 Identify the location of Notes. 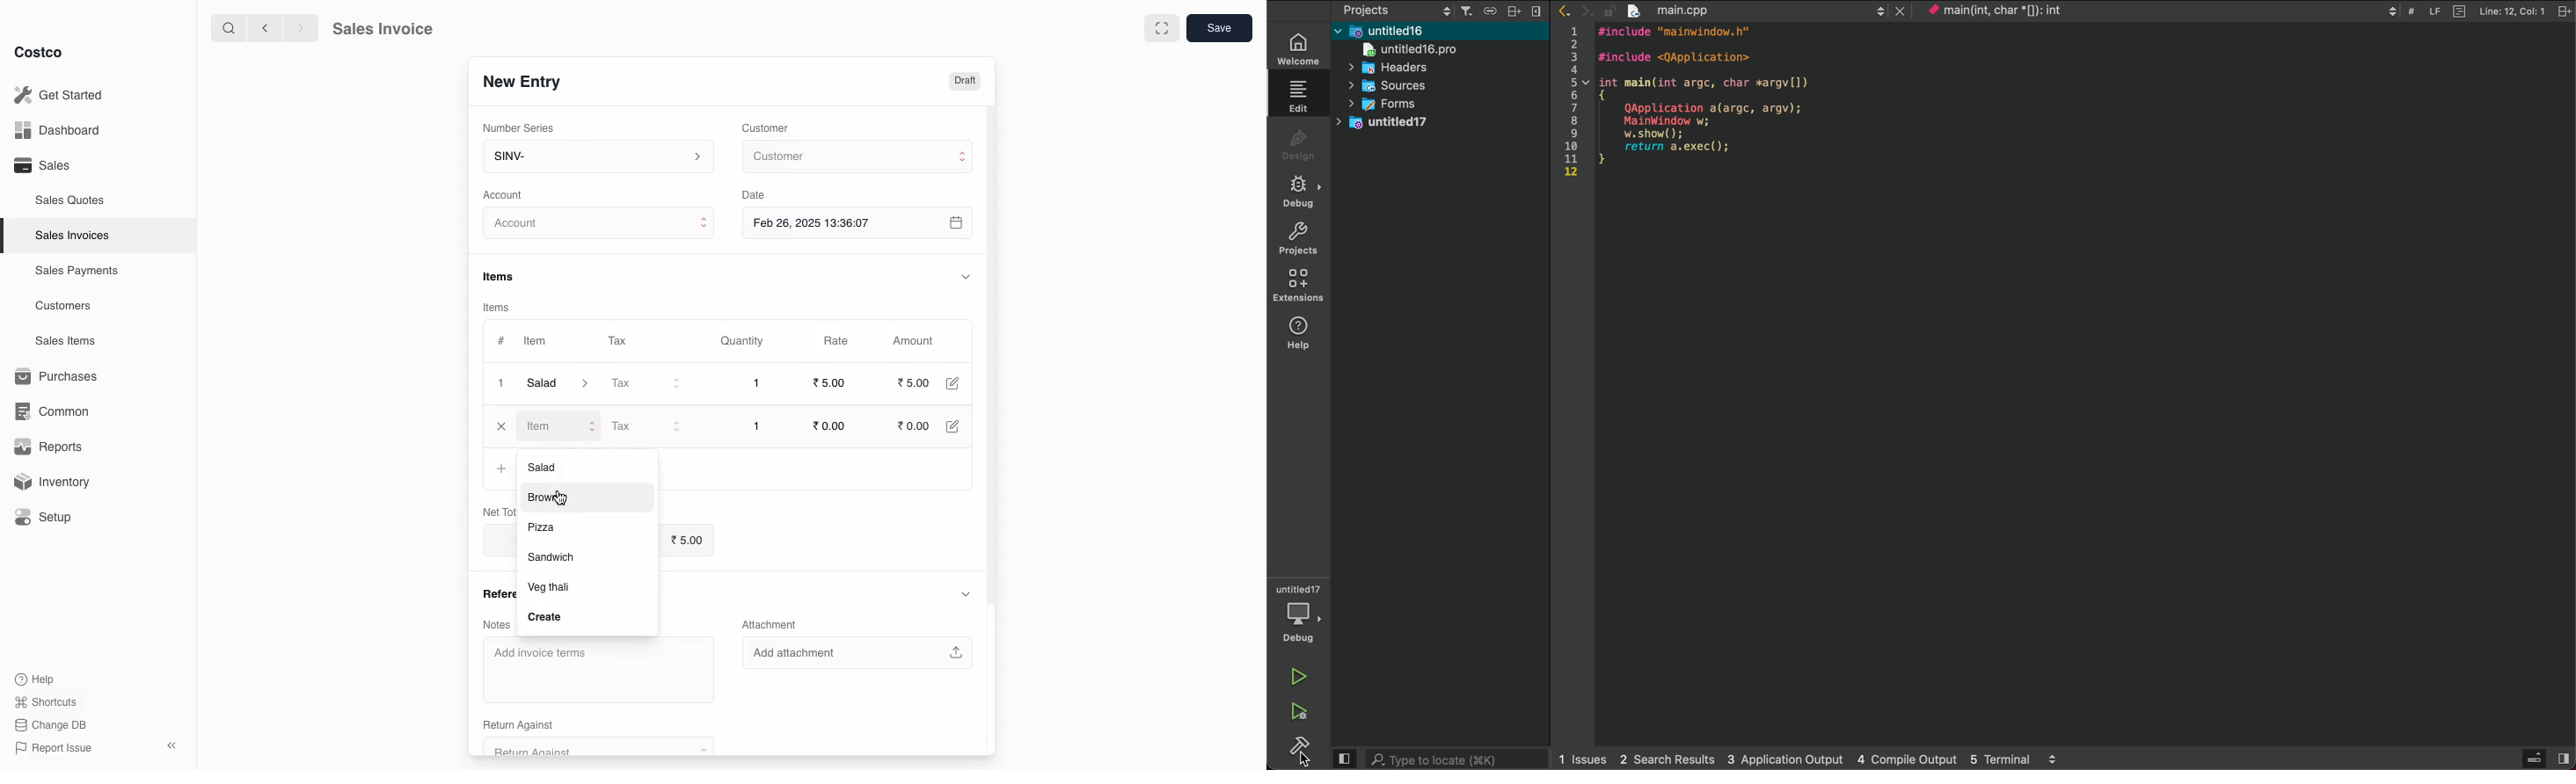
(498, 624).